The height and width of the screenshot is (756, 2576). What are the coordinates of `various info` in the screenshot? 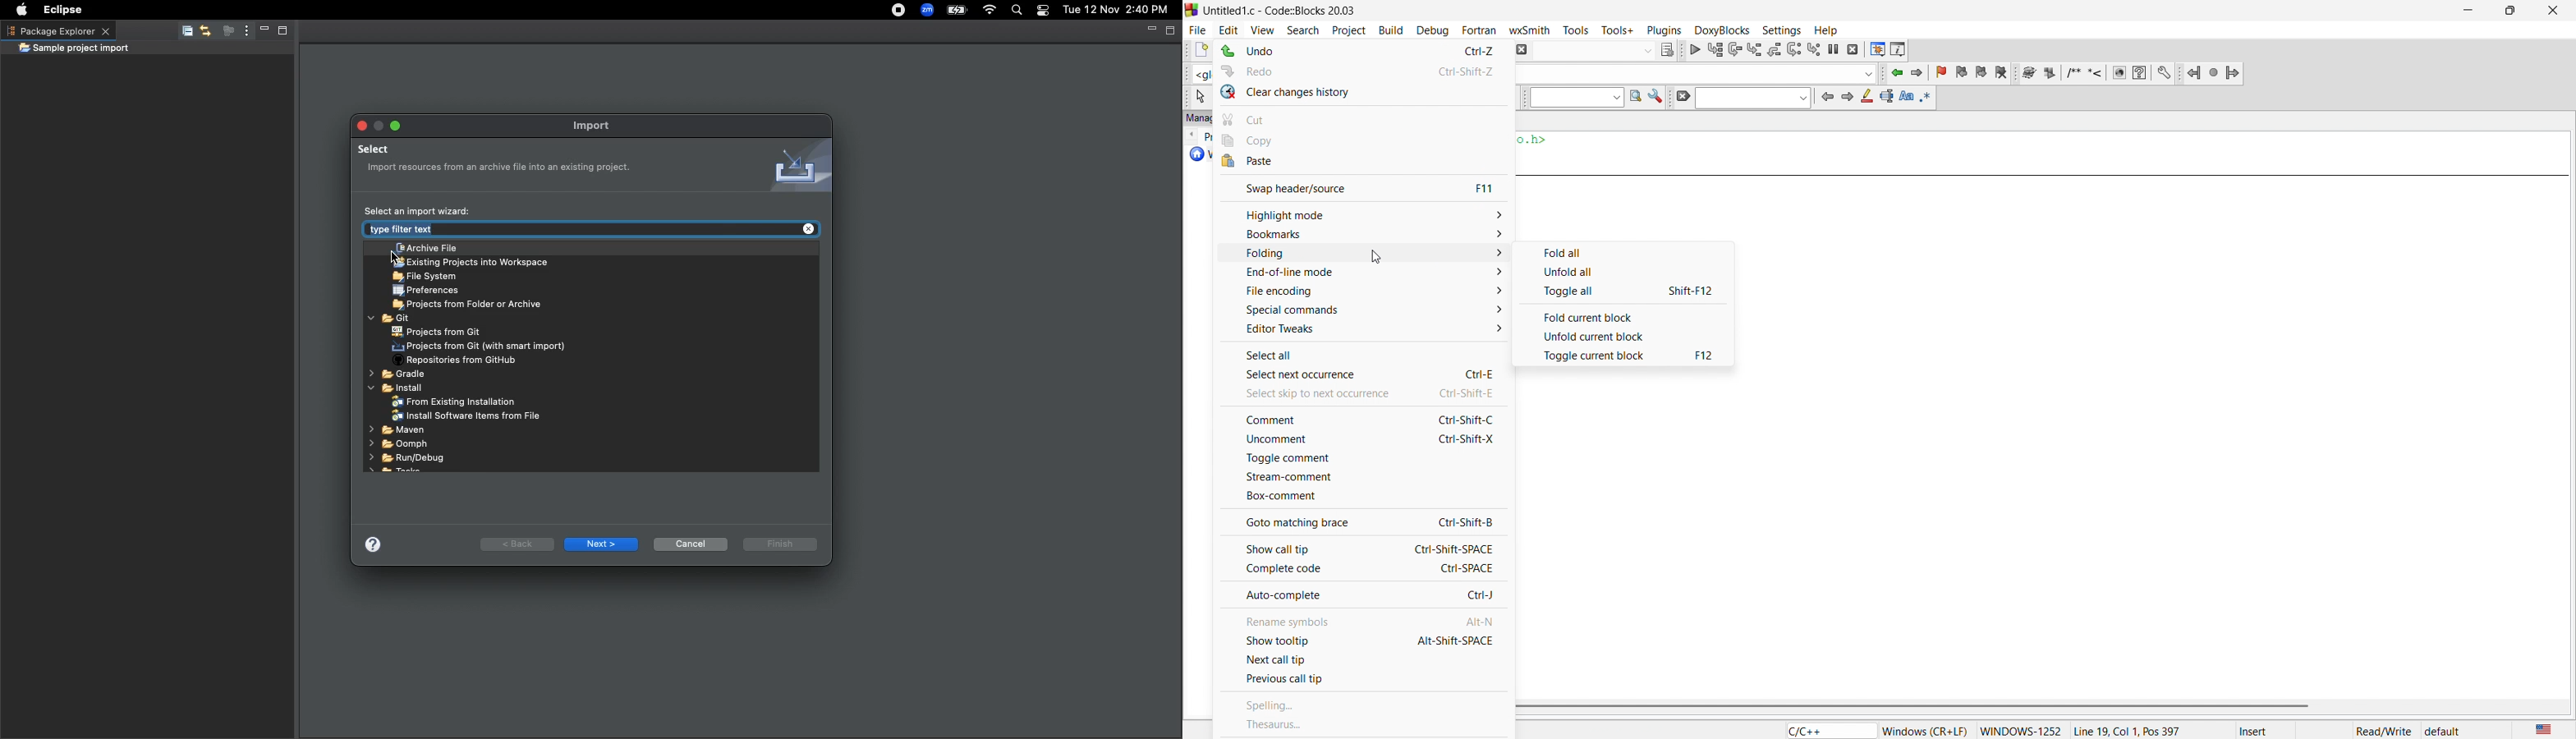 It's located at (1899, 49).